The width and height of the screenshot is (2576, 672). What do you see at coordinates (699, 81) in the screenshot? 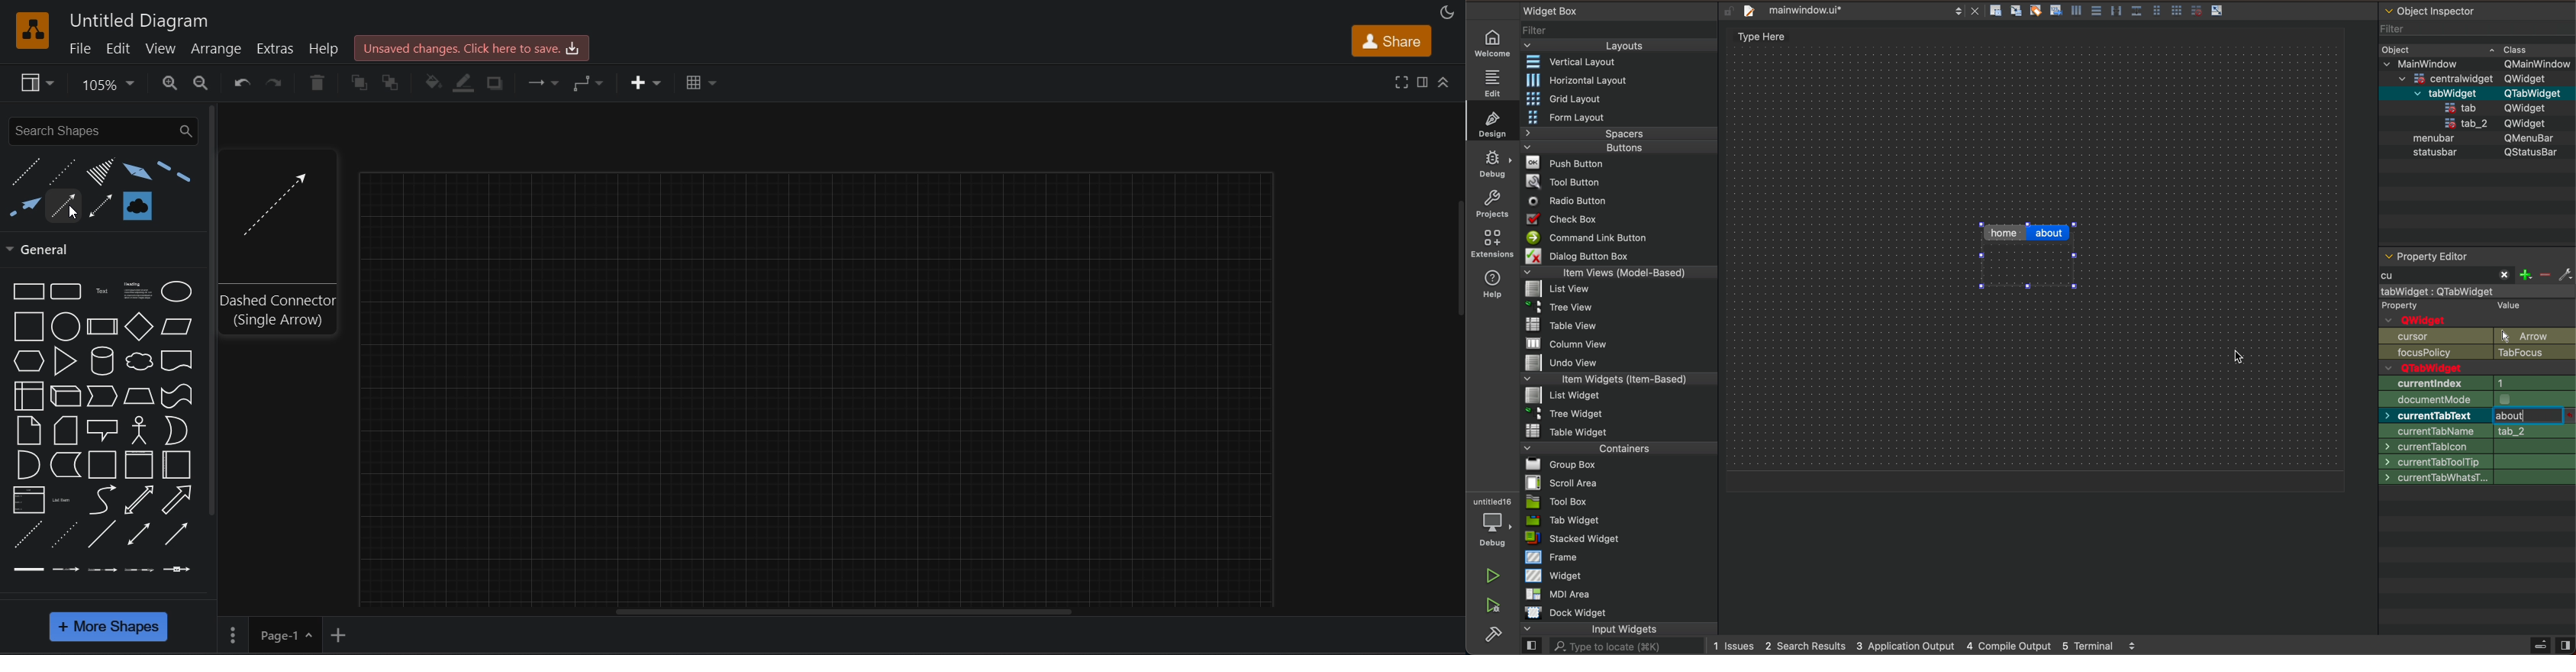
I see `table` at bounding box center [699, 81].